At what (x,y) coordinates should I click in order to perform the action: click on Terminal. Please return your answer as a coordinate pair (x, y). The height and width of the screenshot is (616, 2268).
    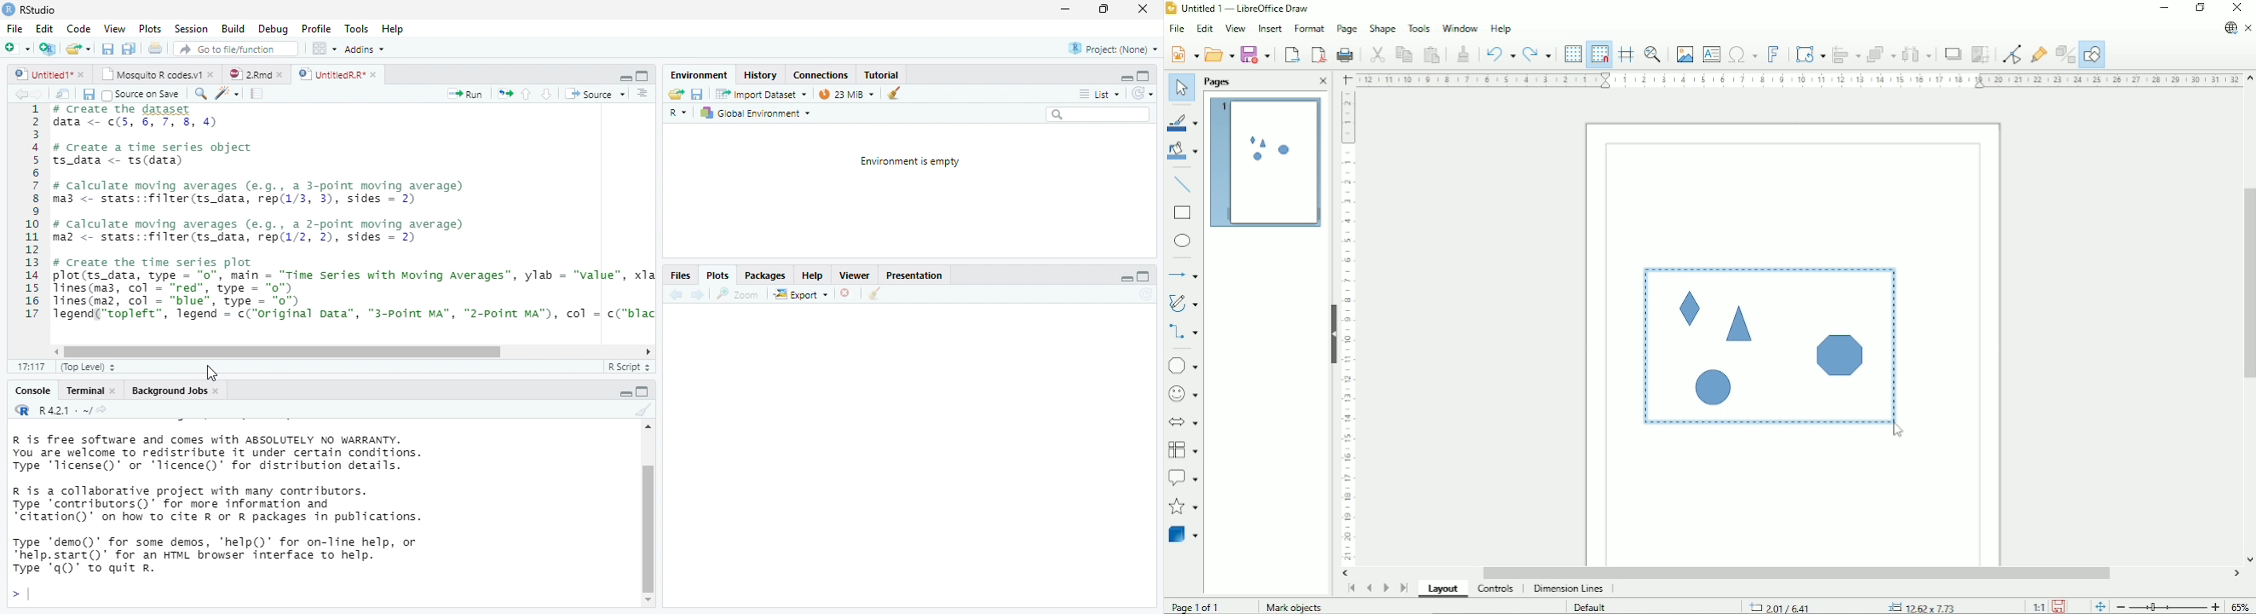
    Looking at the image, I should click on (84, 391).